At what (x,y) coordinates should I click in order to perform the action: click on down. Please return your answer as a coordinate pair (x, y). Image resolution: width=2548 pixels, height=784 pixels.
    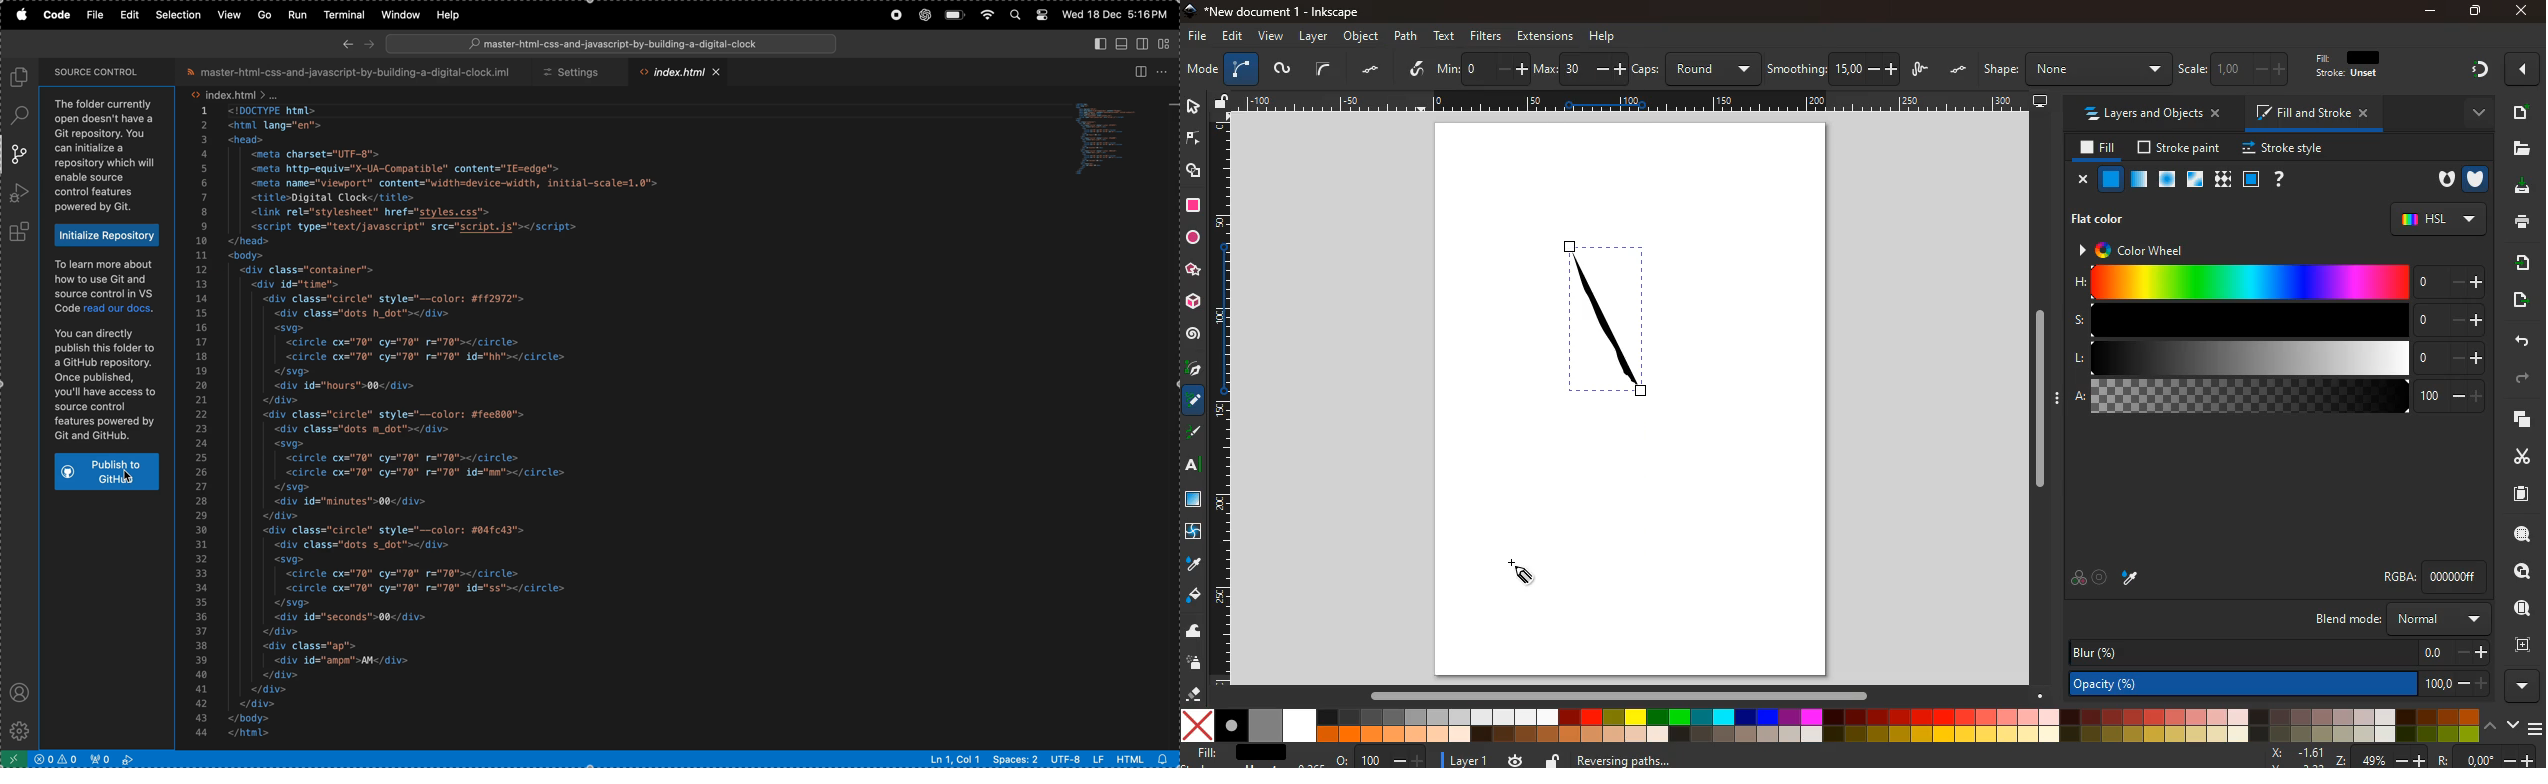
    Looking at the image, I should click on (2513, 723).